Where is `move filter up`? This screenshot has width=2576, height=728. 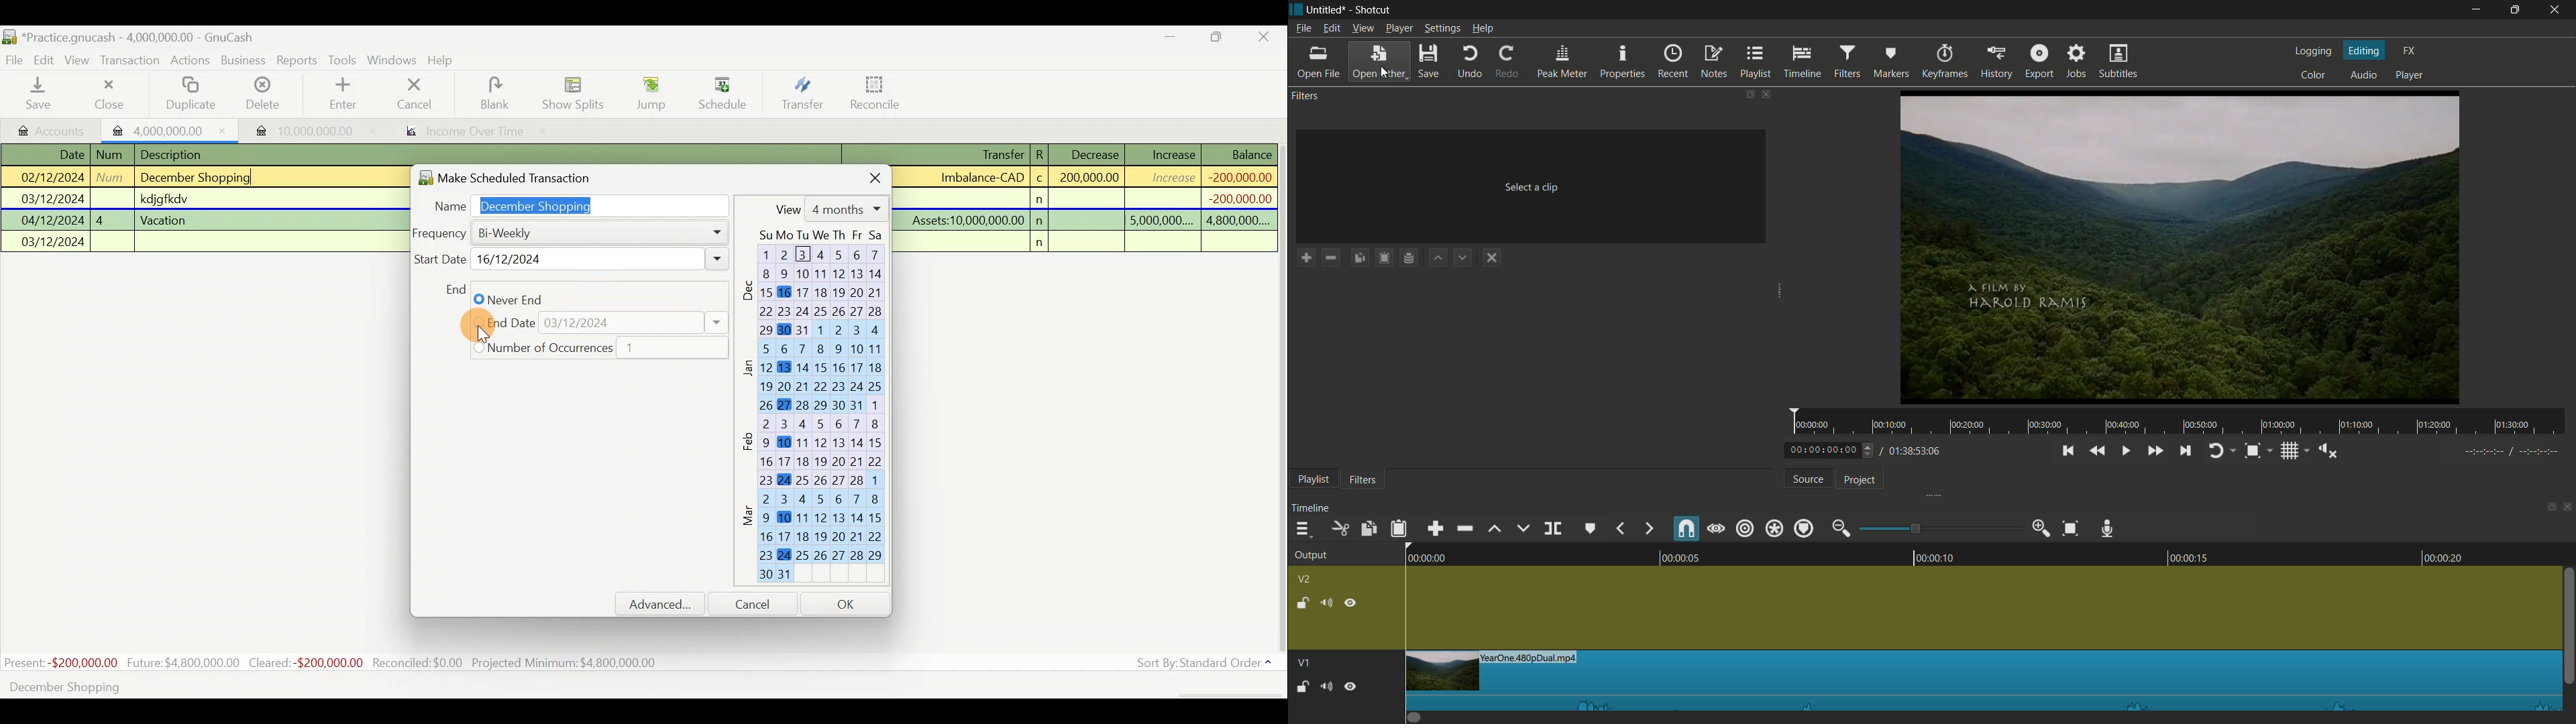 move filter up is located at coordinates (1438, 259).